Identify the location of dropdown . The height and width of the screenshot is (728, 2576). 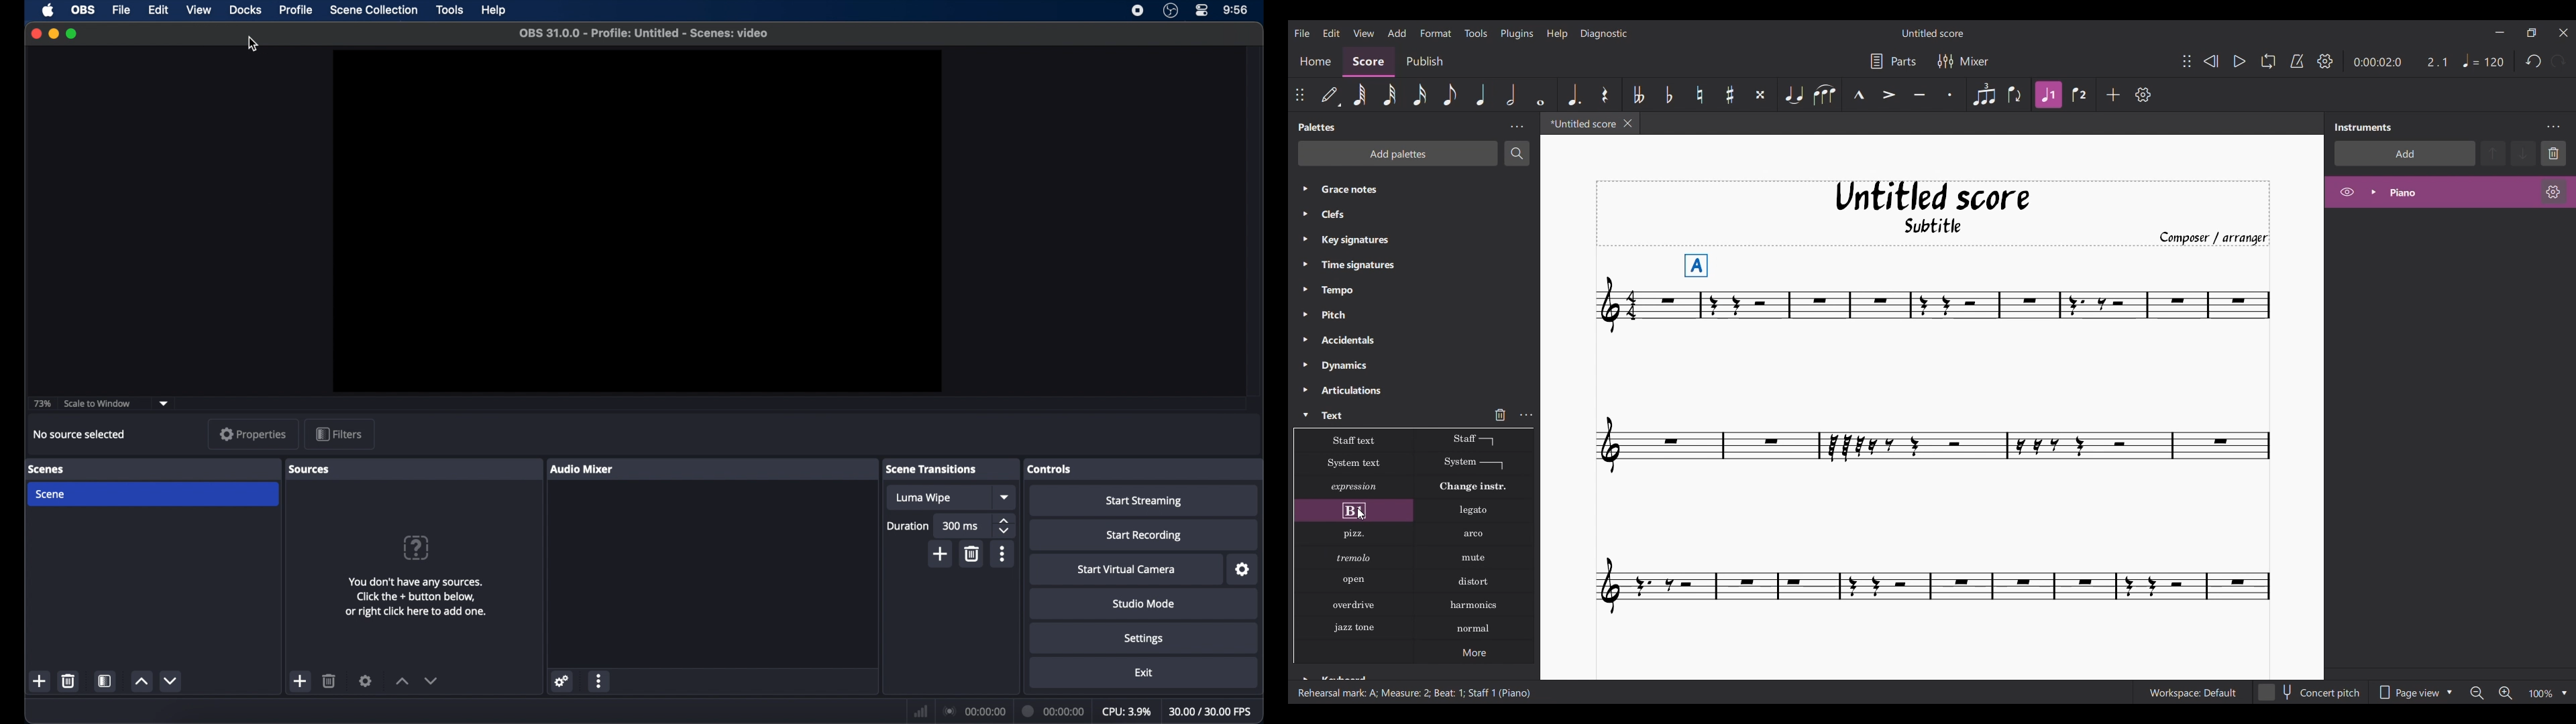
(162, 402).